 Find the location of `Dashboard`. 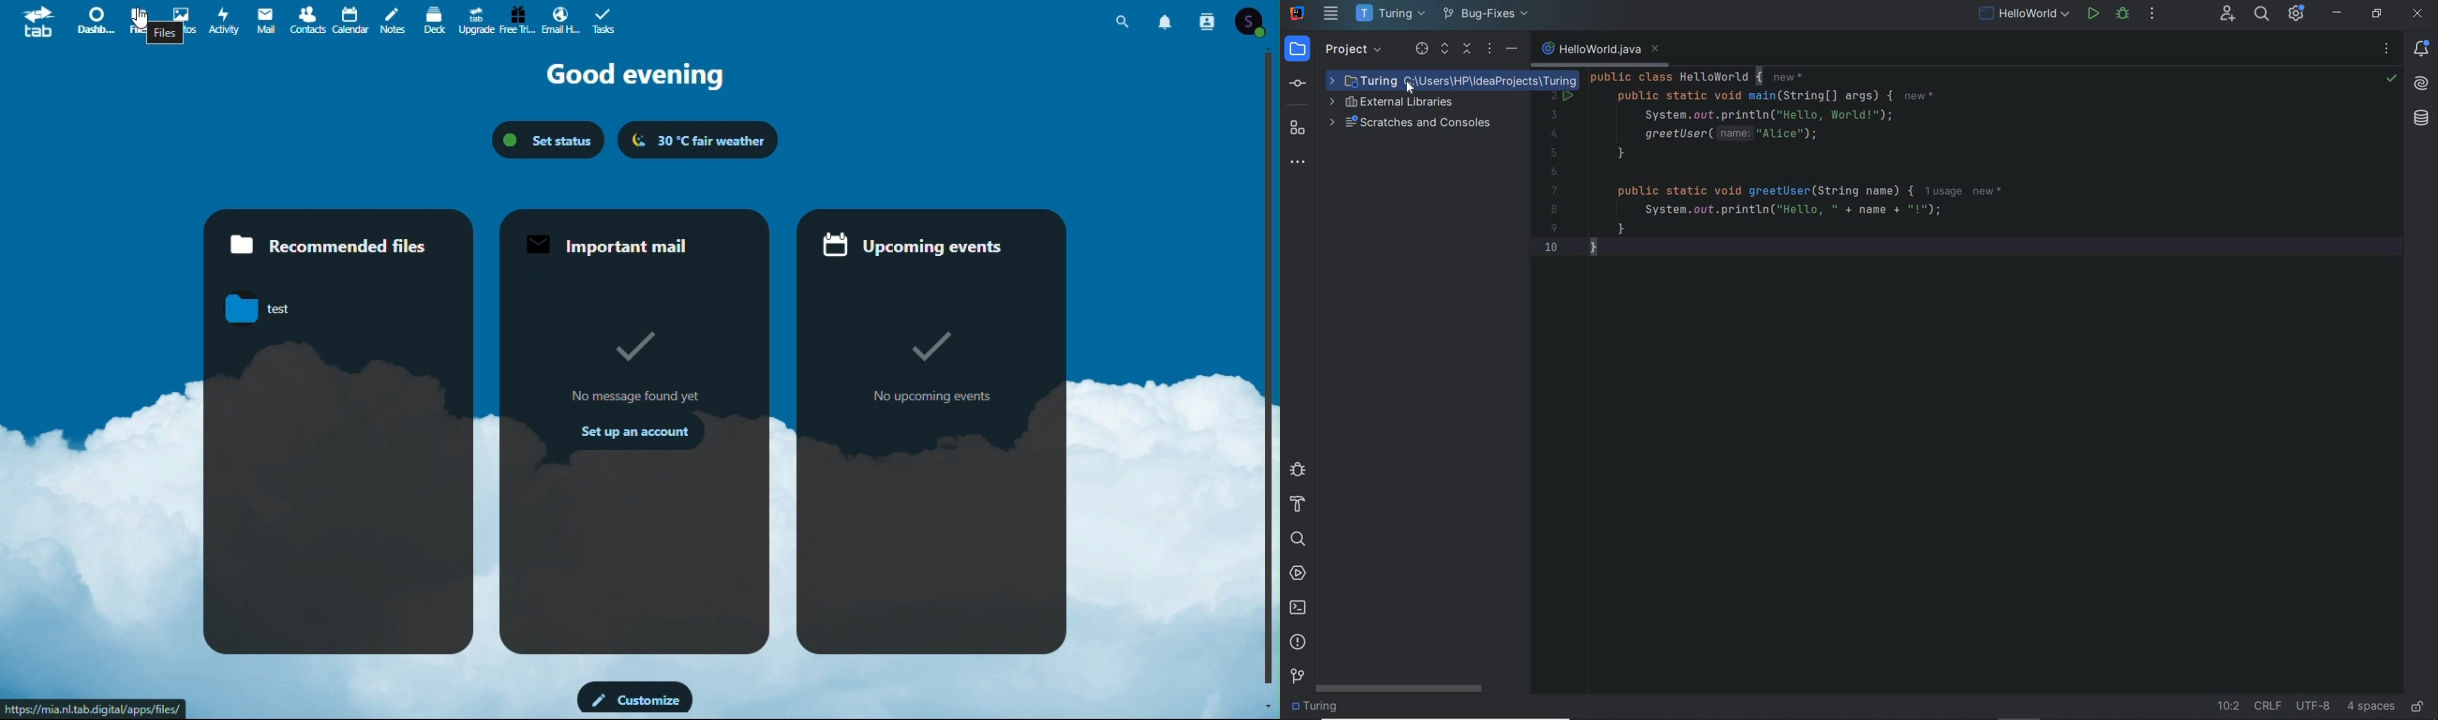

Dashboard is located at coordinates (94, 21).